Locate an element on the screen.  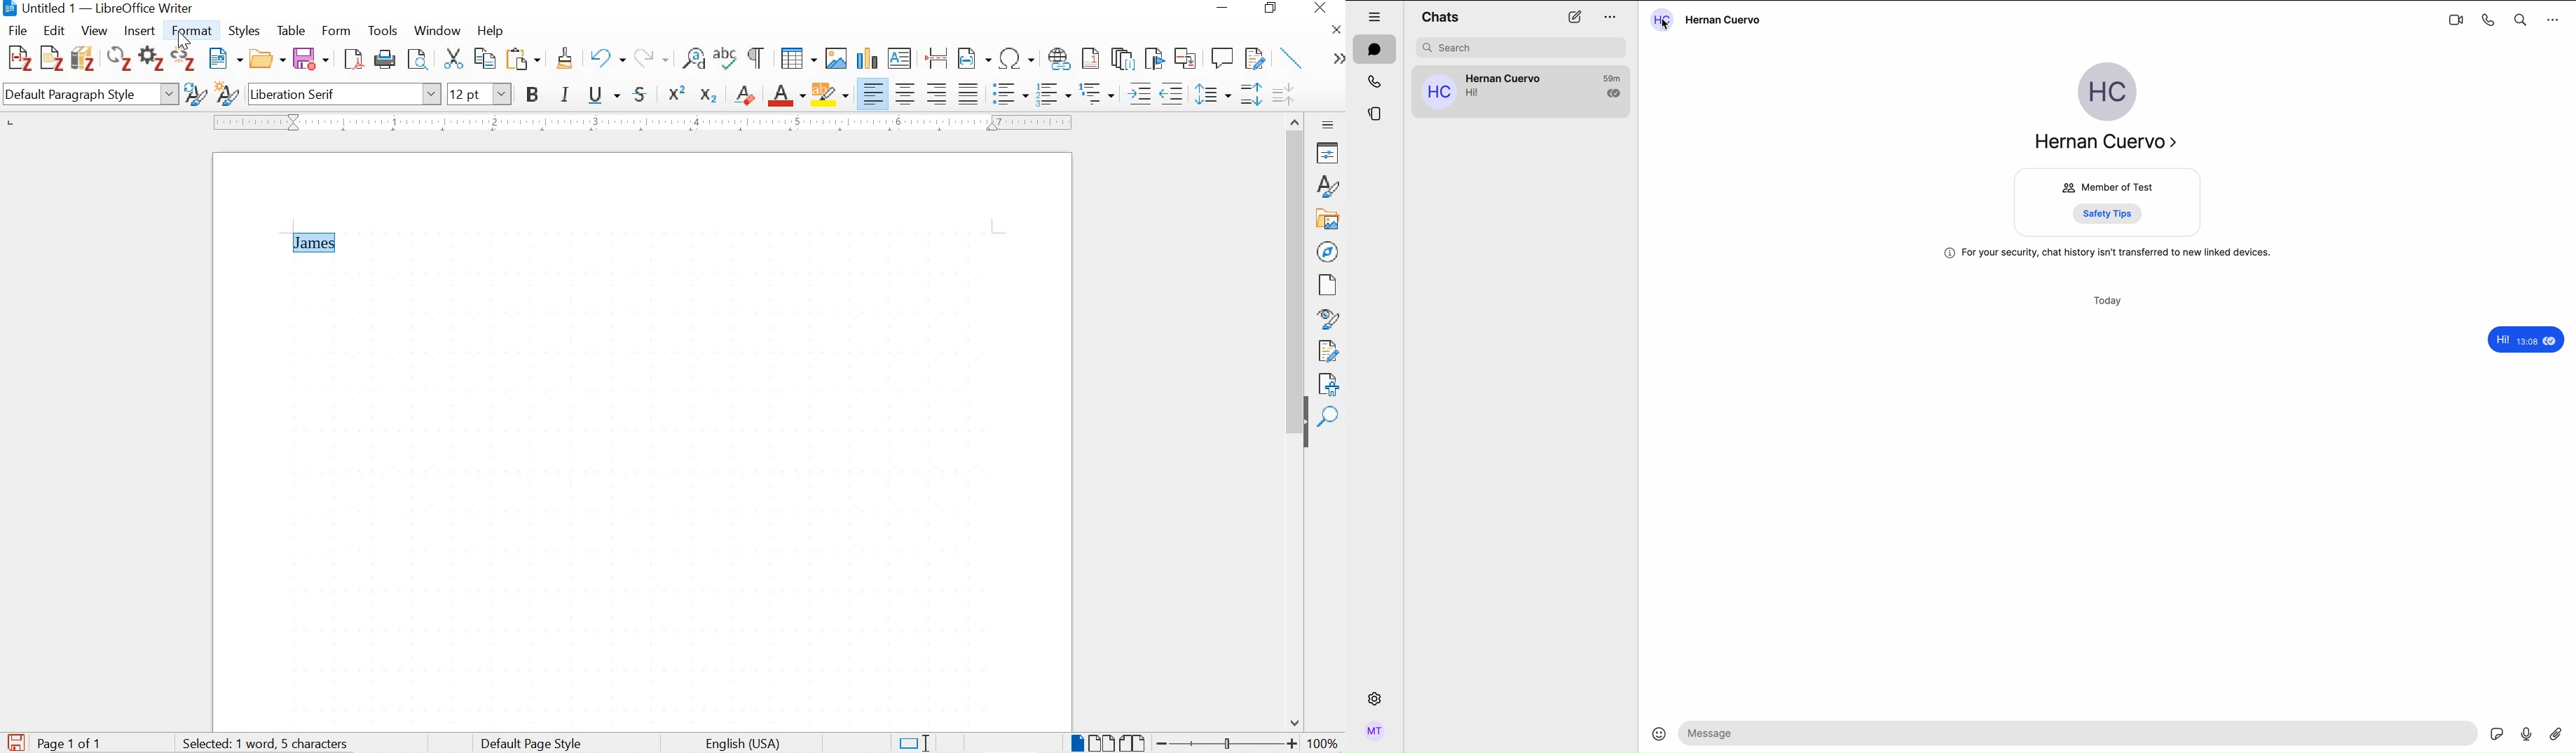
"James" highlighted is located at coordinates (316, 243).